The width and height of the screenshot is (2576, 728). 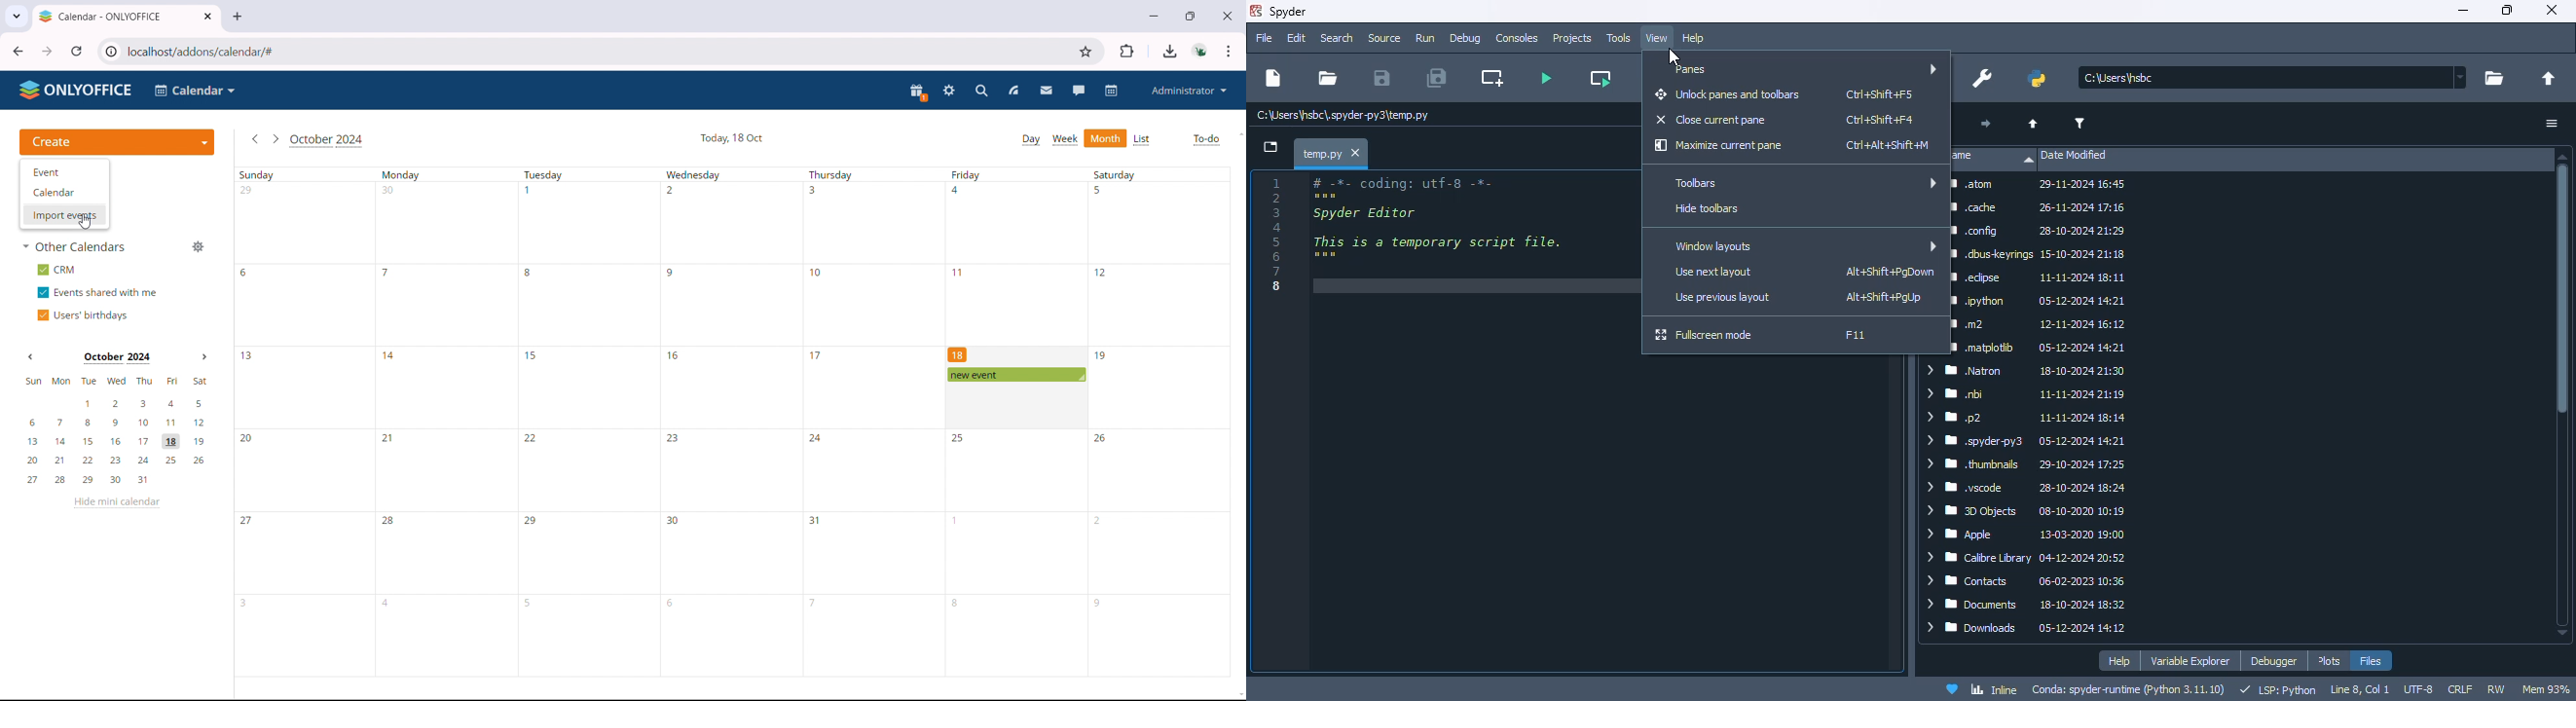 What do you see at coordinates (101, 16) in the screenshot?
I see `Calendar - ONLYOFFICE` at bounding box center [101, 16].